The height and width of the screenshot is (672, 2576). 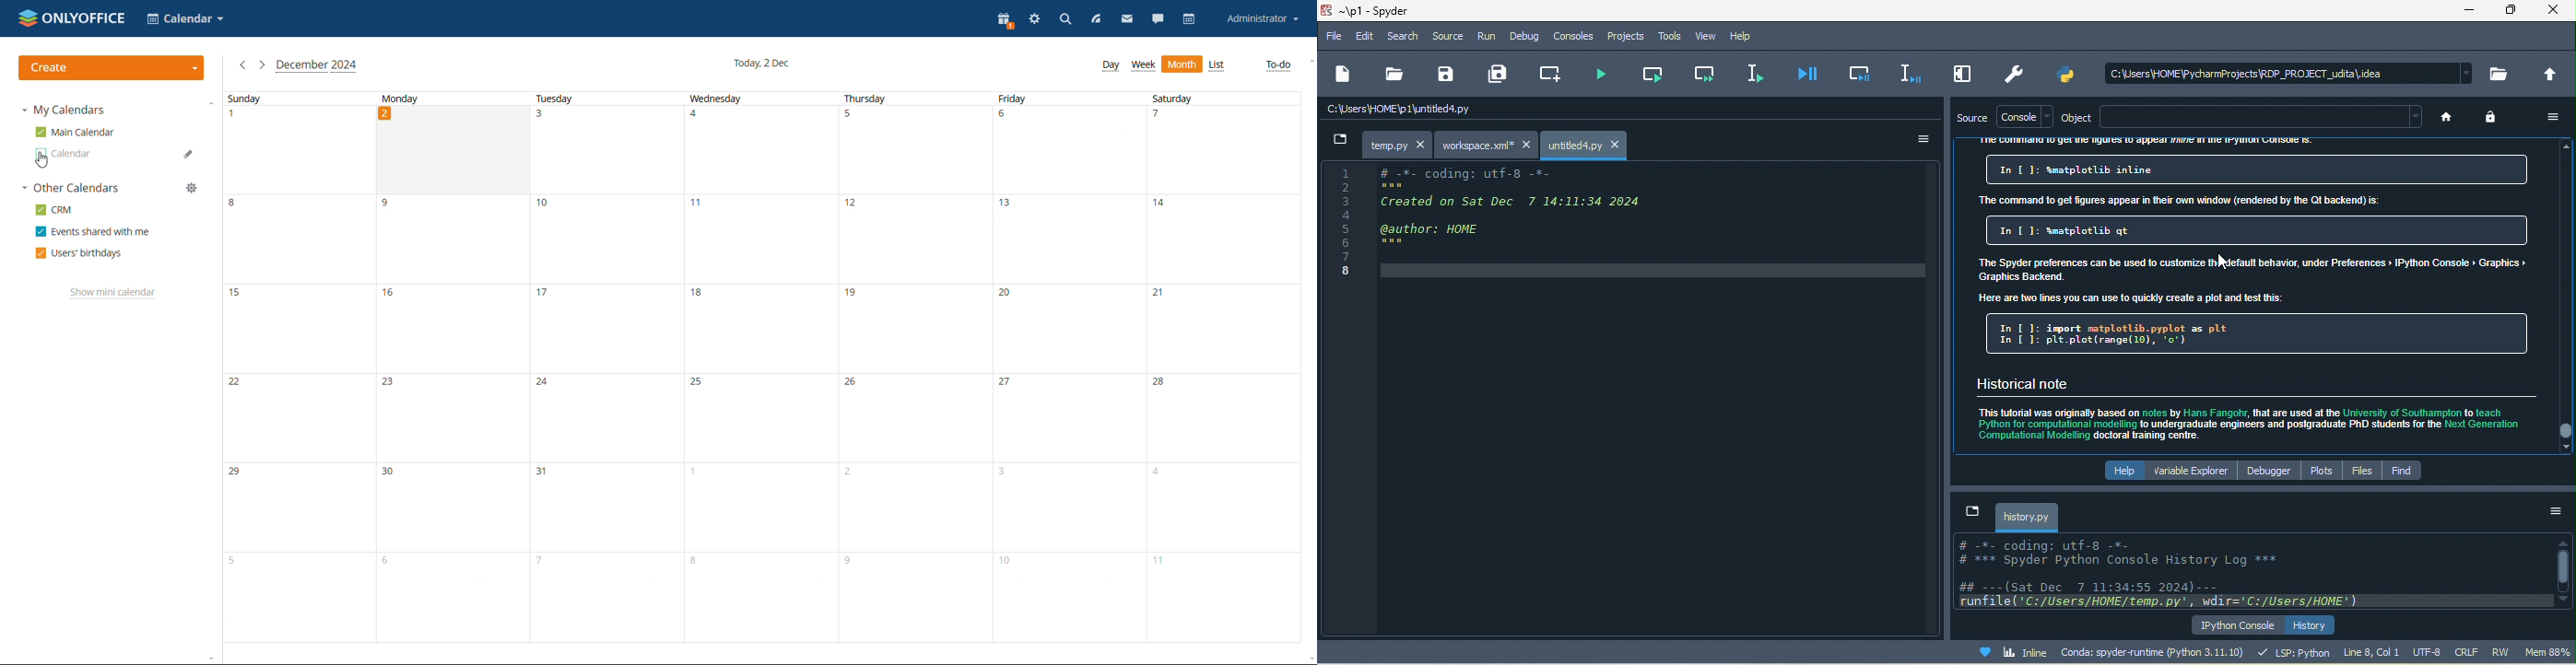 I want to click on present, so click(x=1006, y=21).